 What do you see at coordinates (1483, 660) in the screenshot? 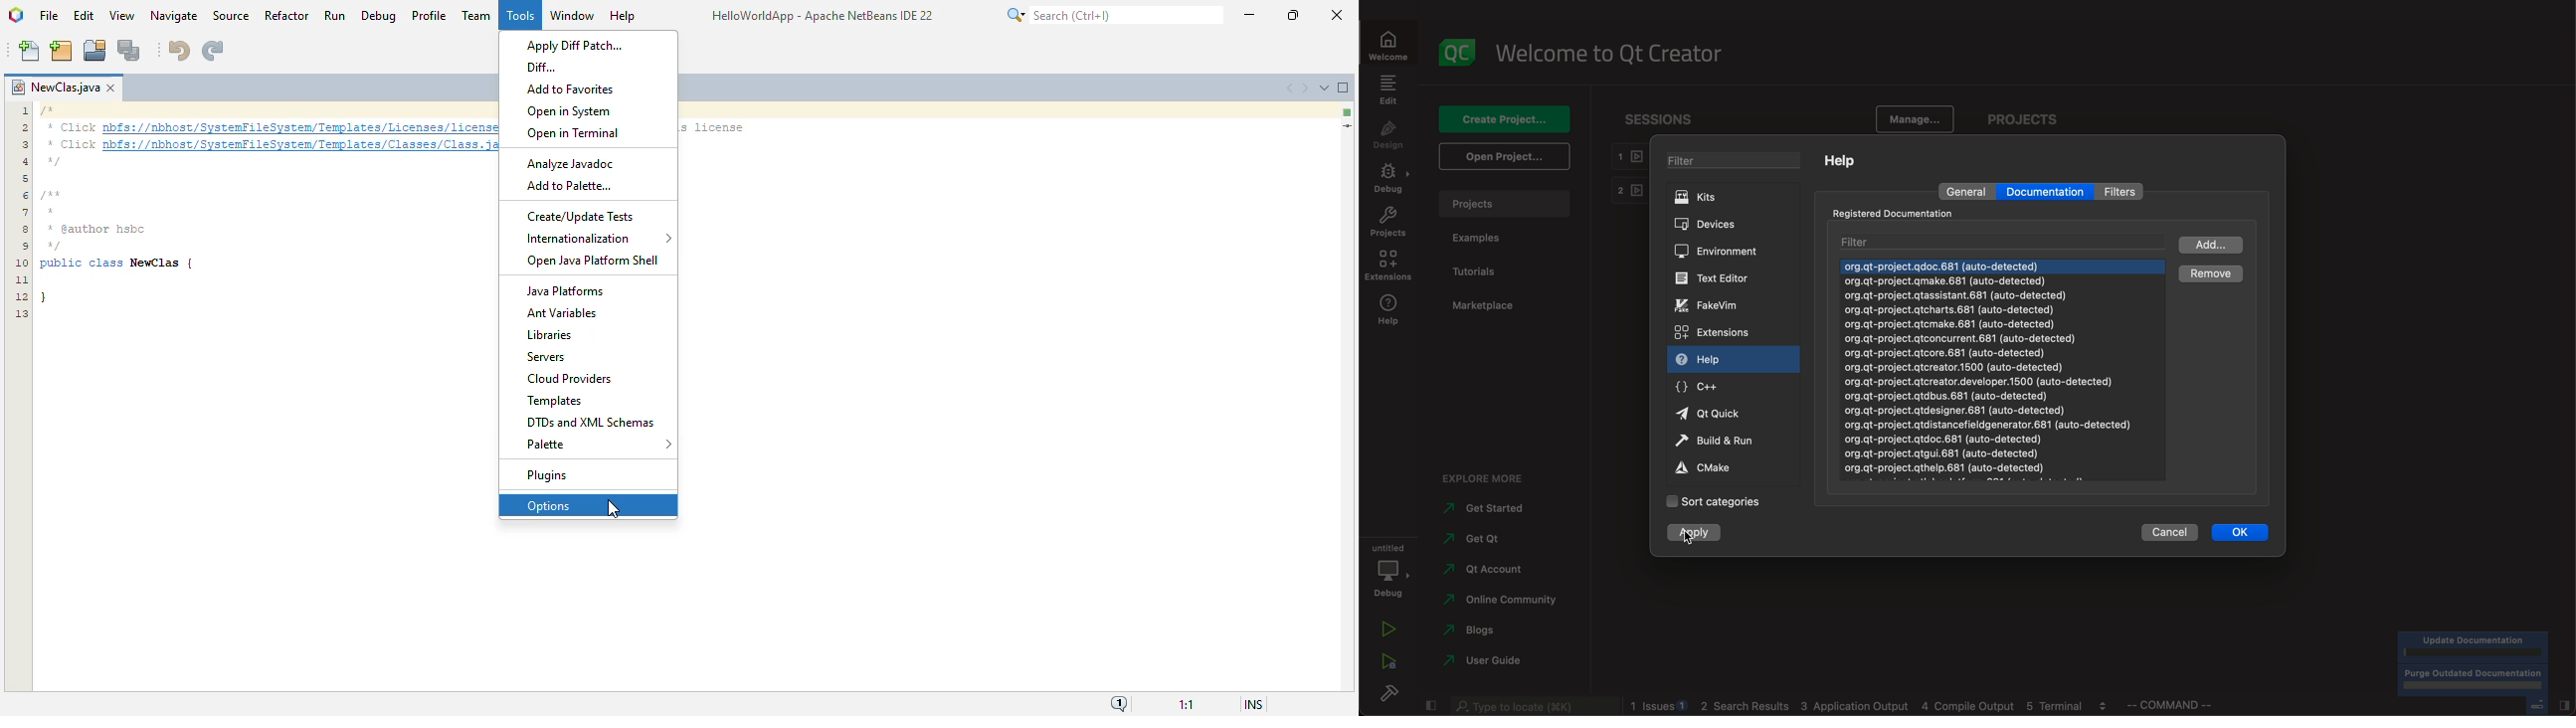
I see `guide` at bounding box center [1483, 660].